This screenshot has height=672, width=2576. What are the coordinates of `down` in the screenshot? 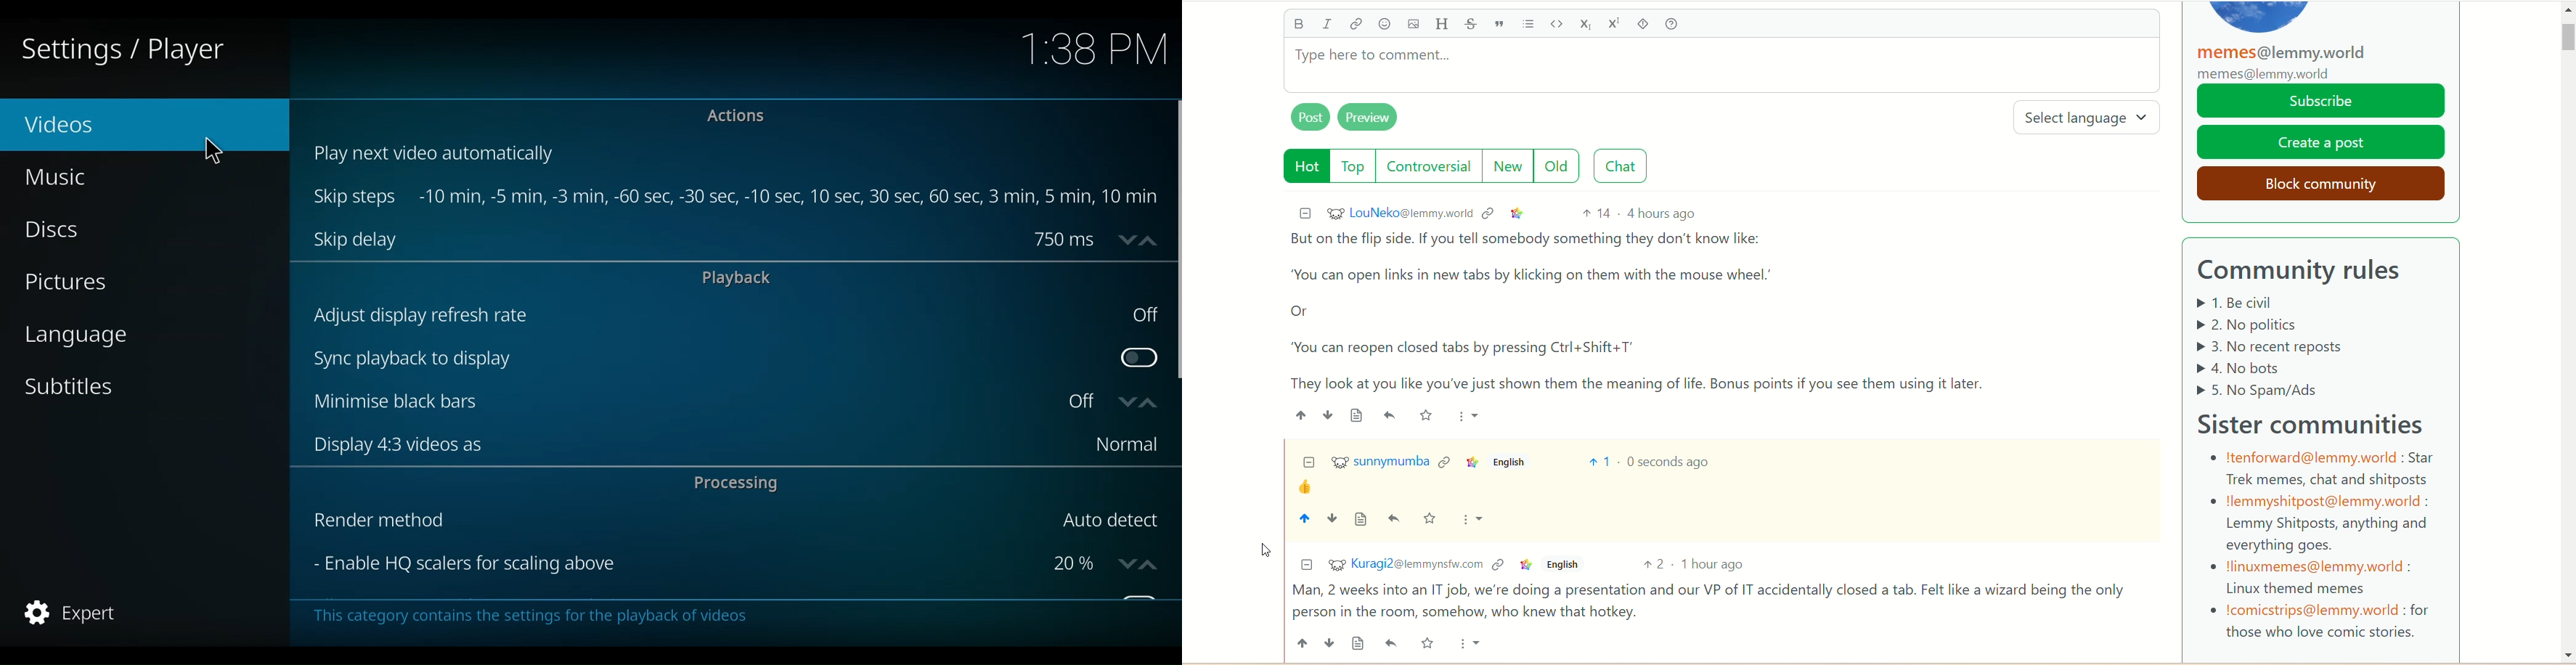 It's located at (1129, 240).